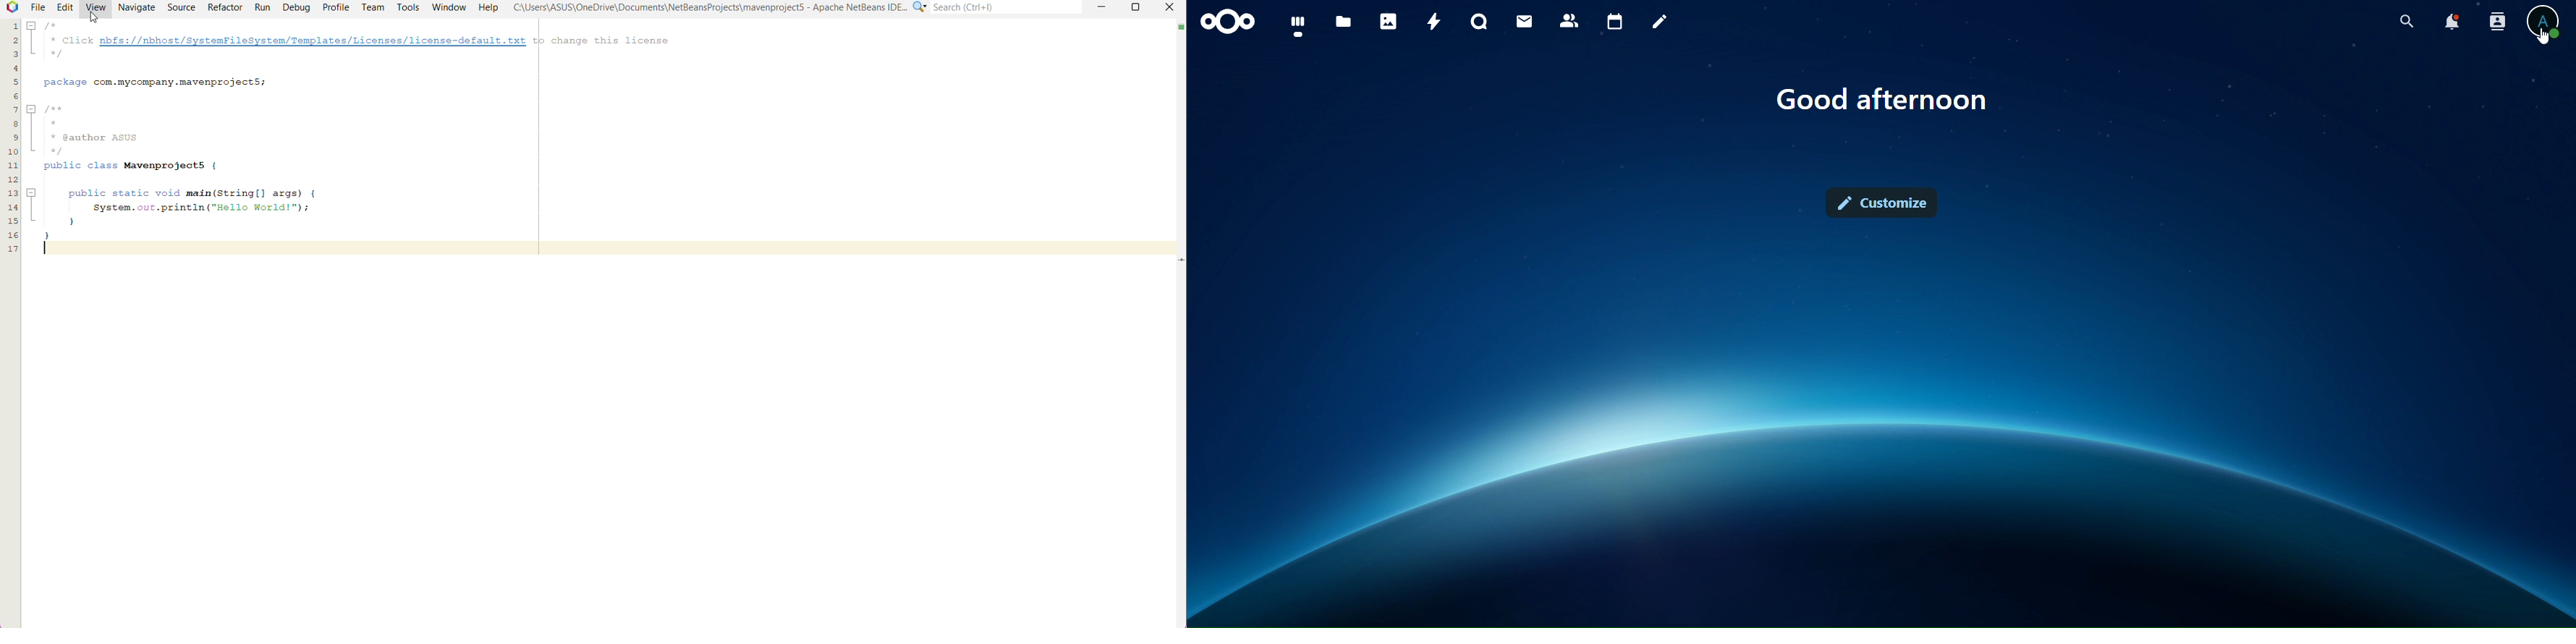 The image size is (2576, 644). Describe the element at coordinates (1431, 21) in the screenshot. I see `activity` at that location.